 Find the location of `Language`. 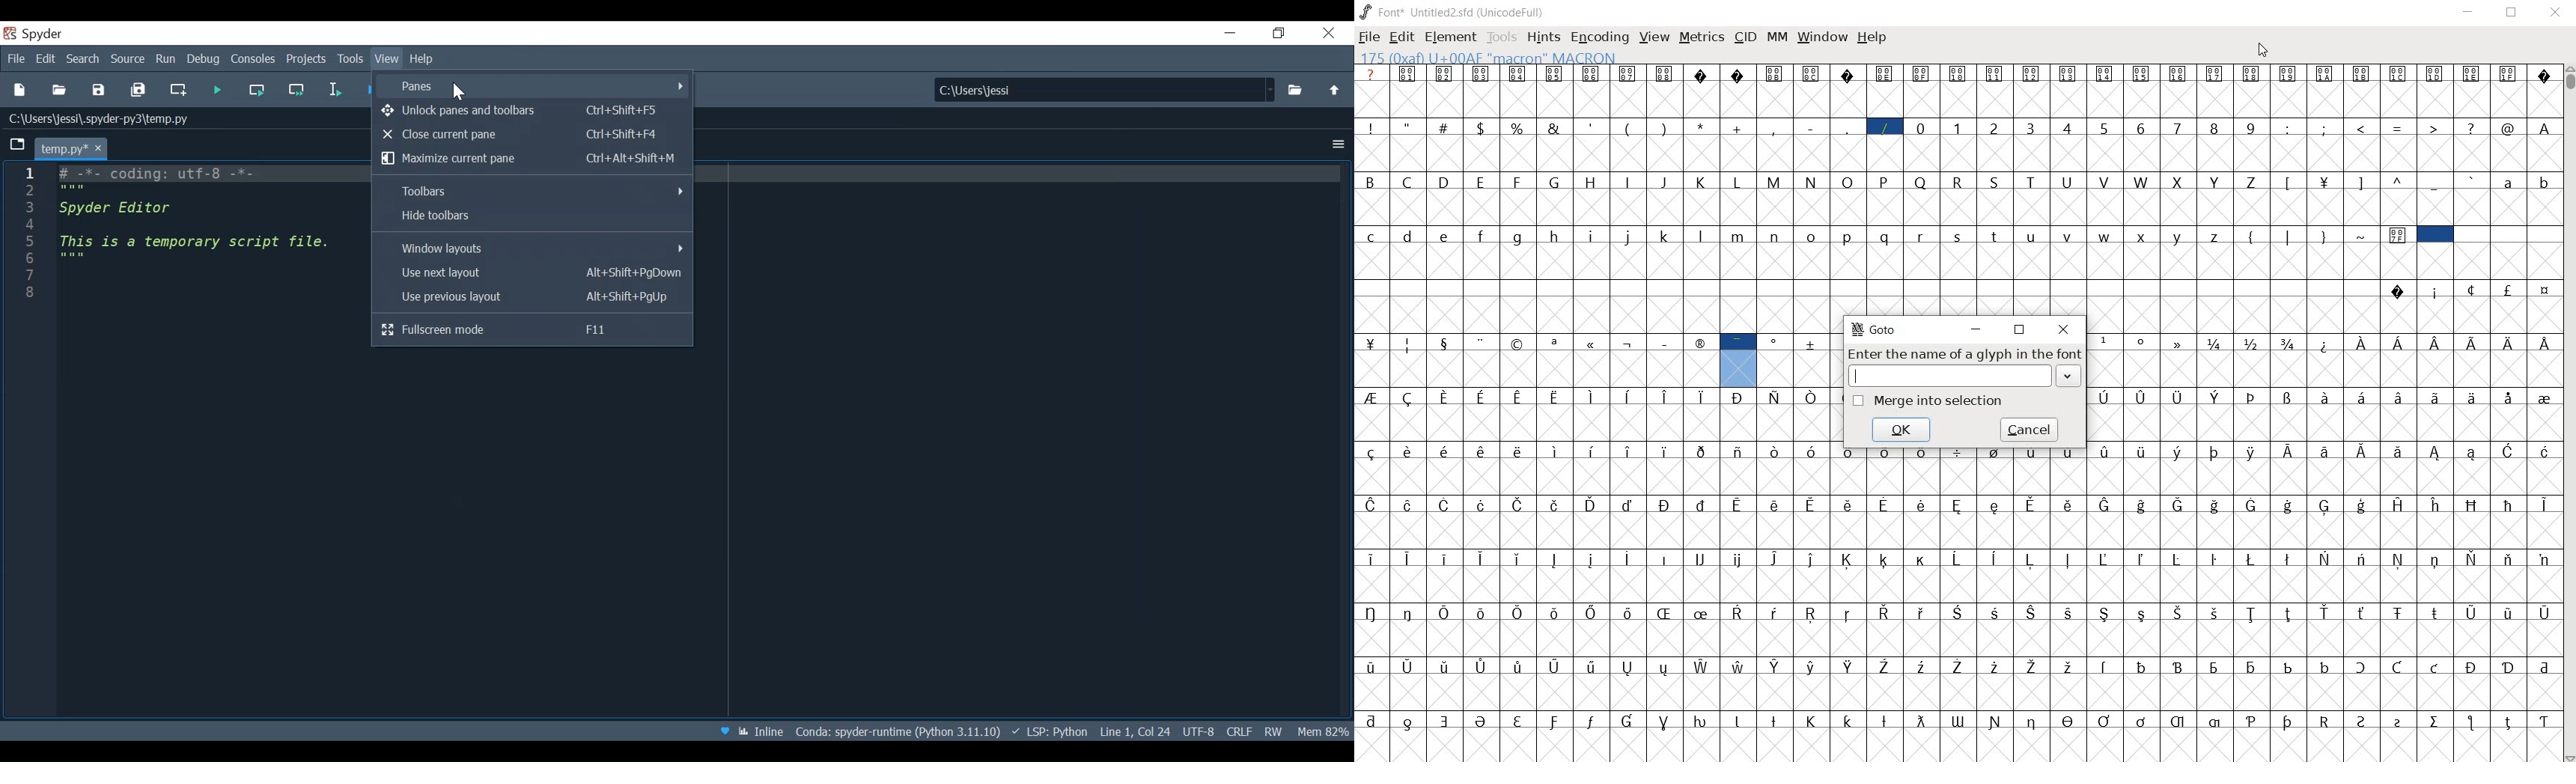

Language is located at coordinates (1049, 730).